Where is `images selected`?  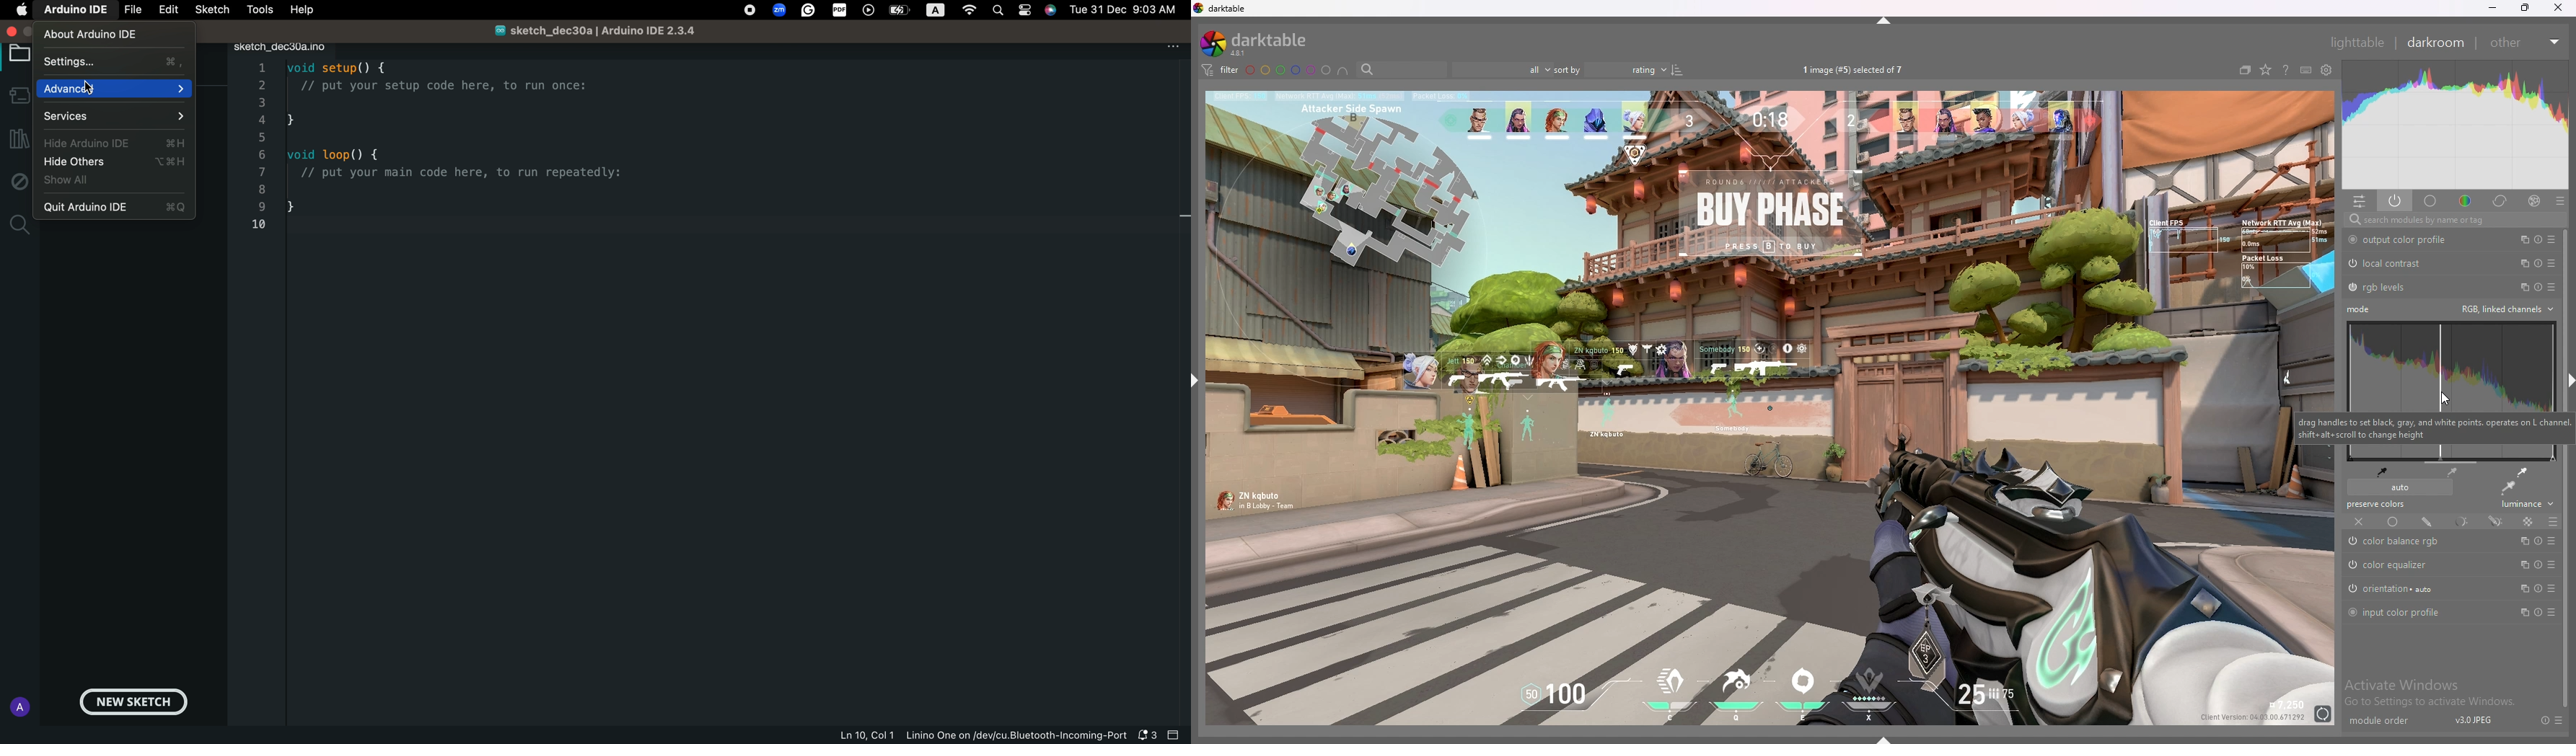 images selected is located at coordinates (1853, 69).